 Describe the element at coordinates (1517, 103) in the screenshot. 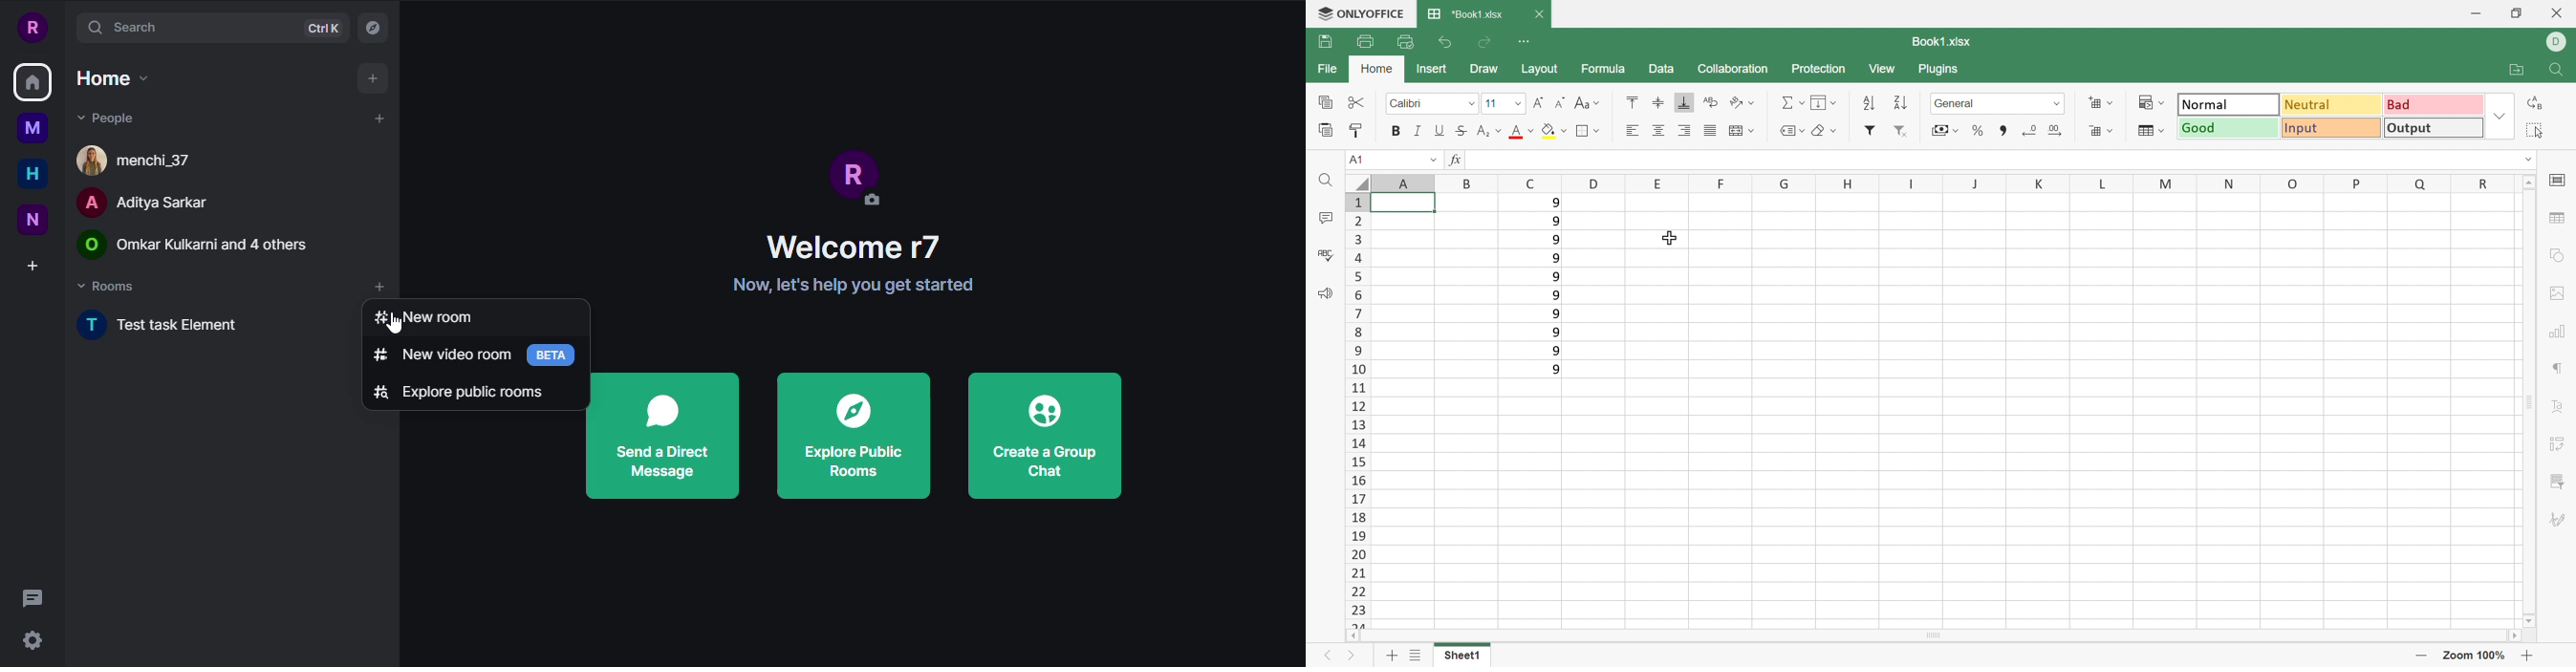

I see `Drop Down` at that location.